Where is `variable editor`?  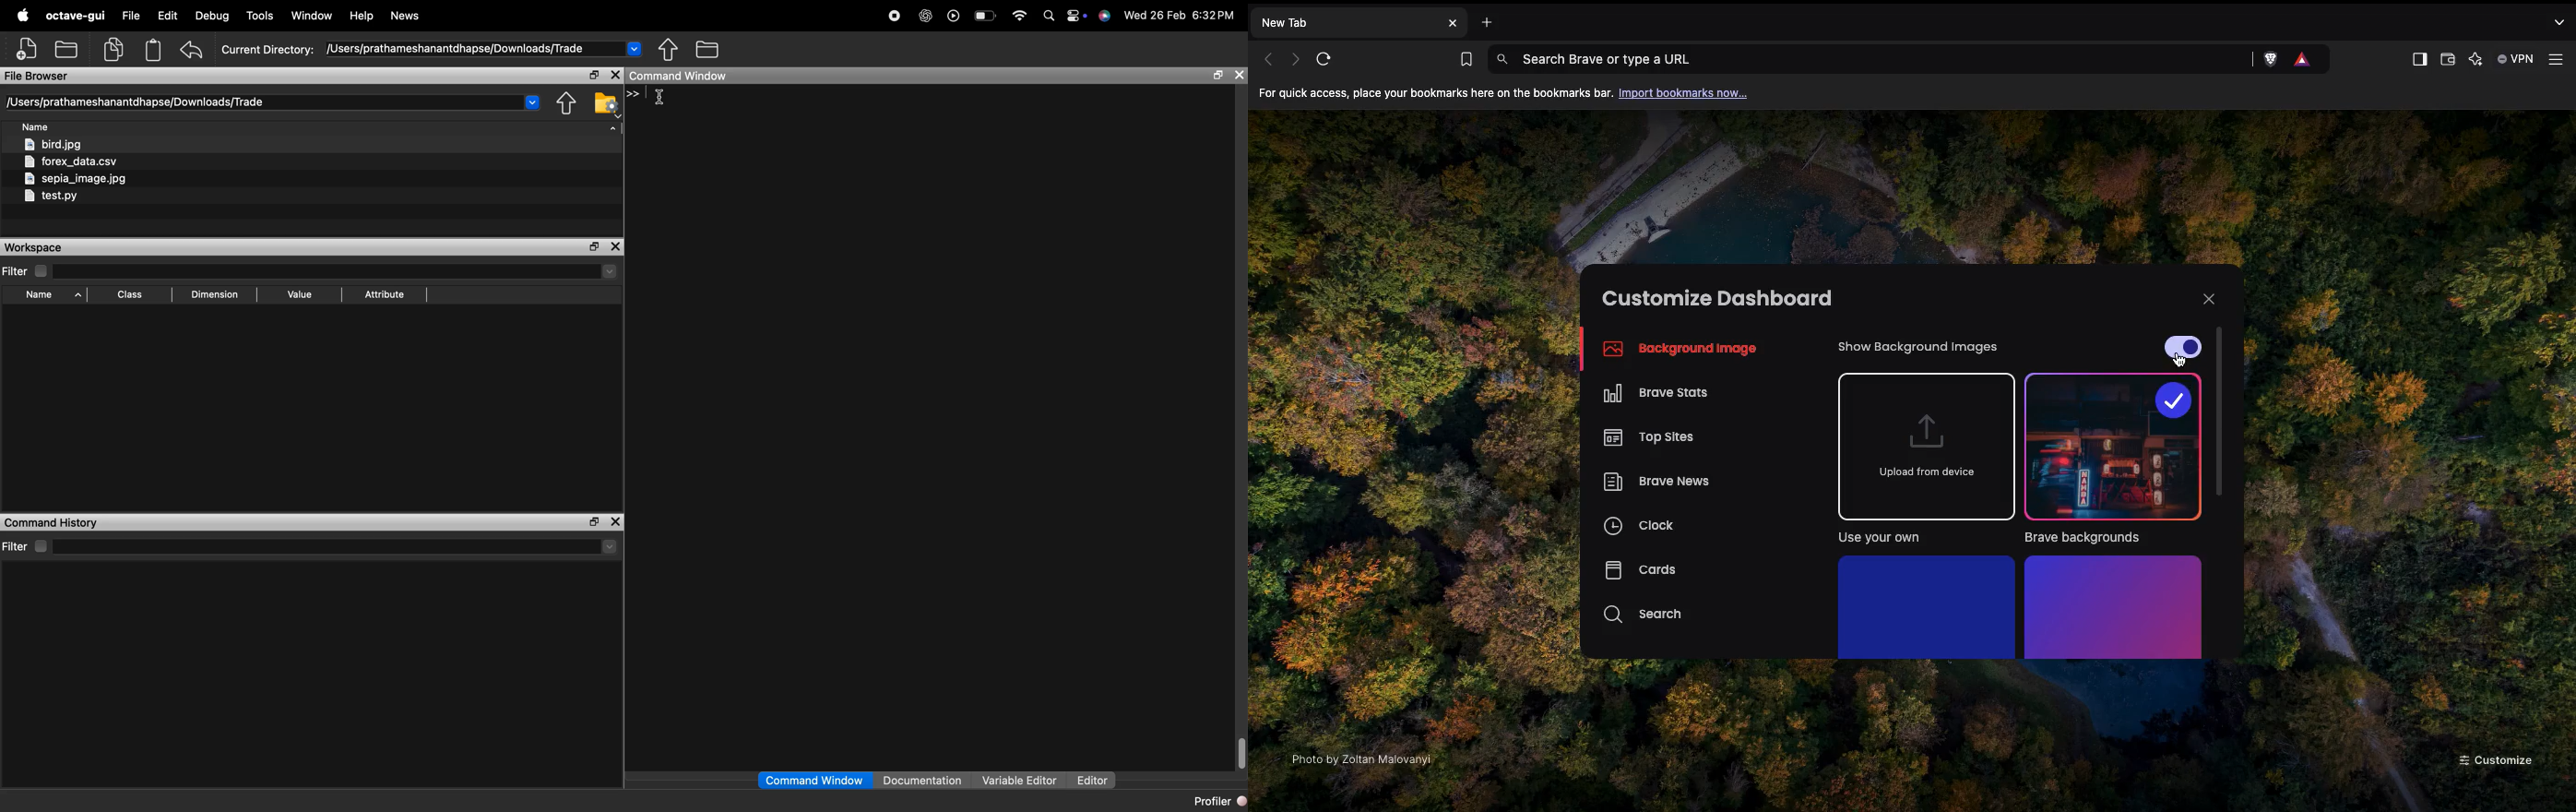 variable editor is located at coordinates (1020, 780).